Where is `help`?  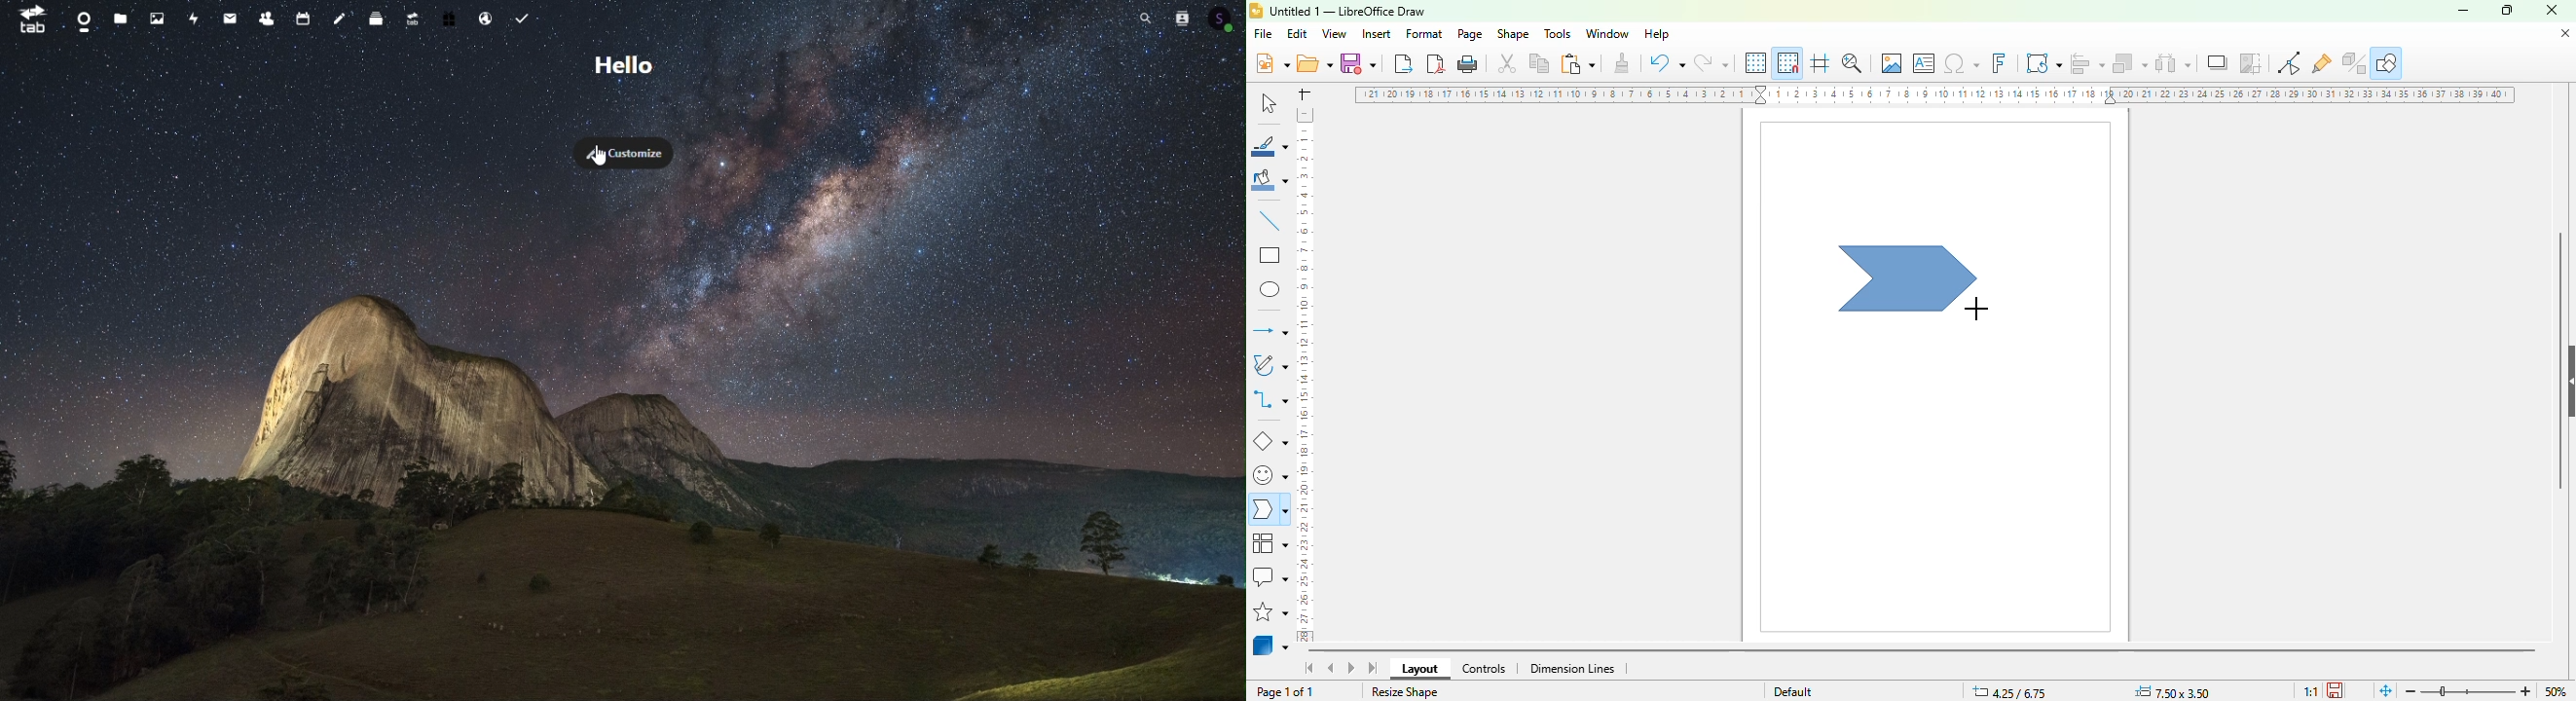 help is located at coordinates (1658, 34).